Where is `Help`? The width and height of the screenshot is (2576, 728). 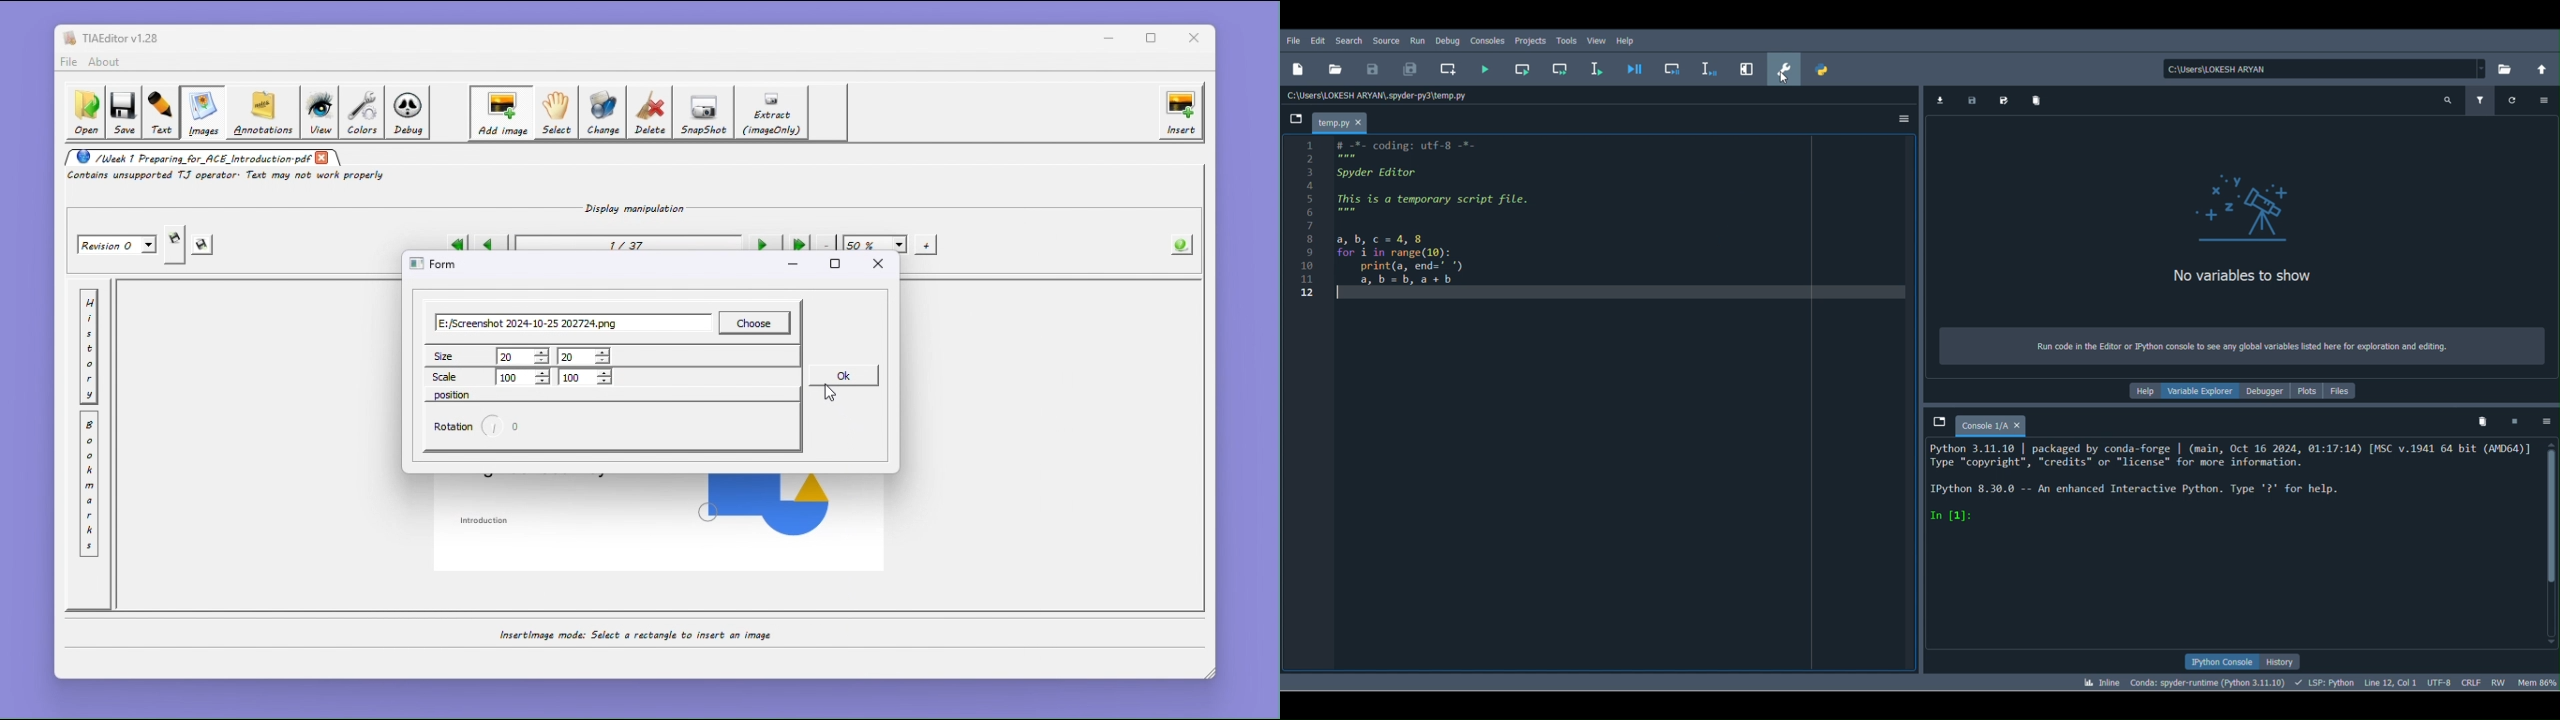
Help is located at coordinates (2140, 391).